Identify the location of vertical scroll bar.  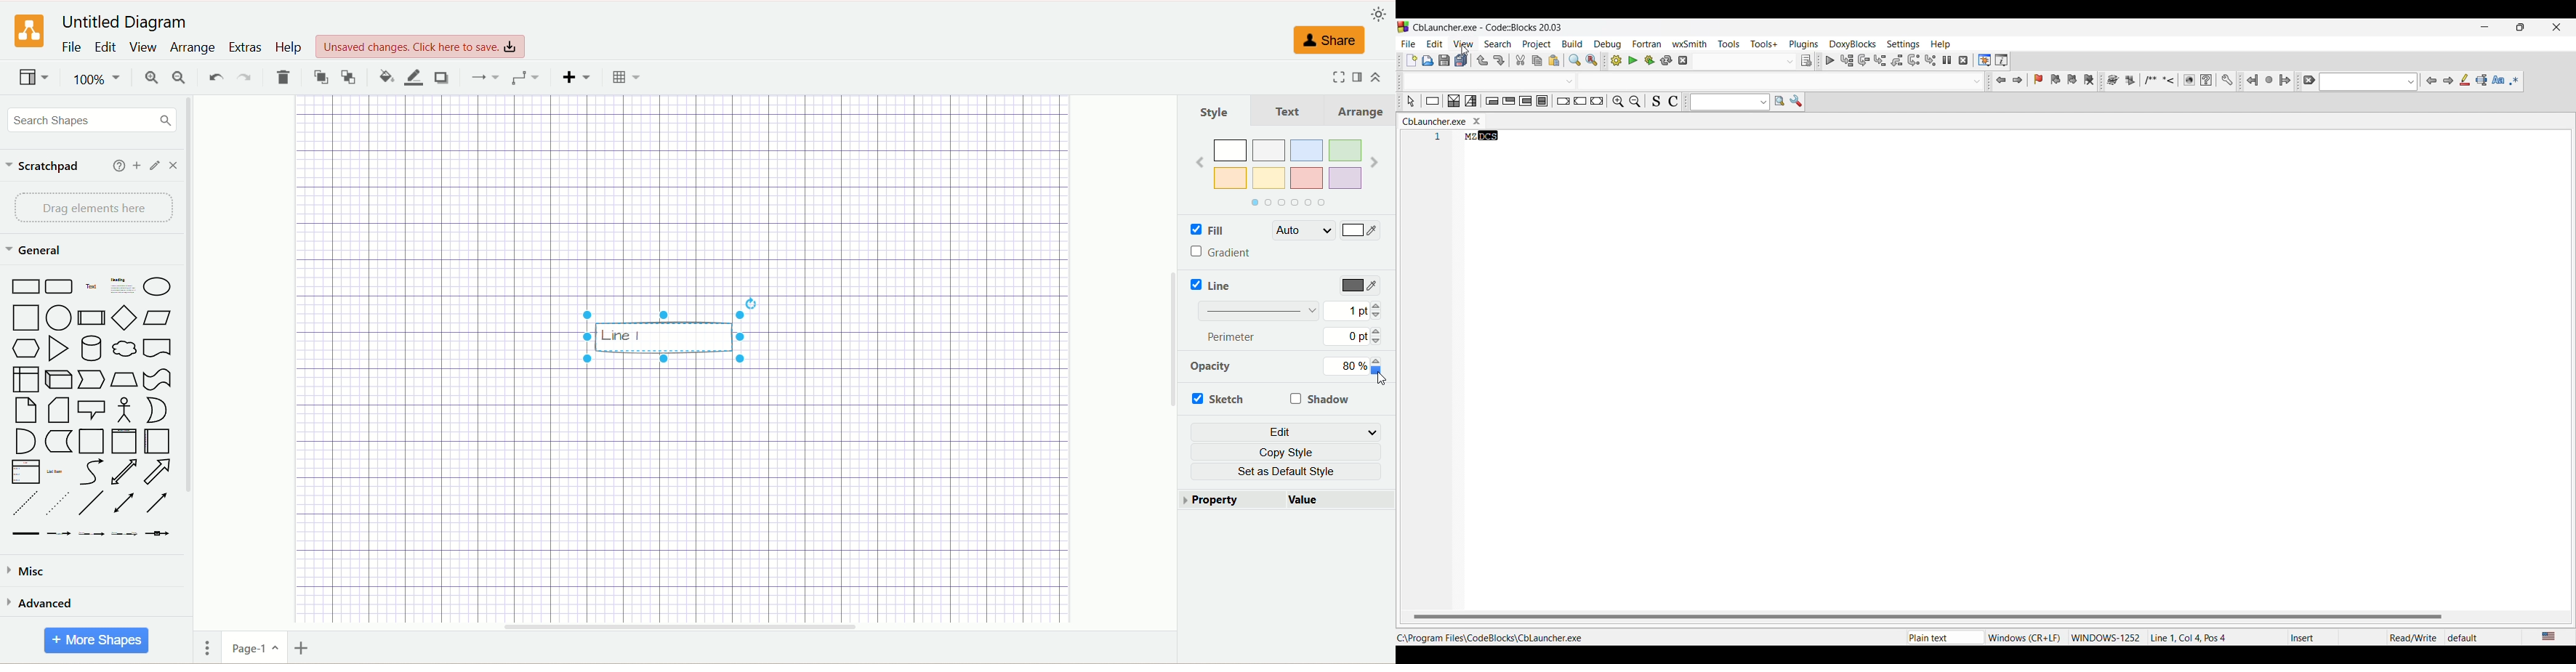
(196, 363).